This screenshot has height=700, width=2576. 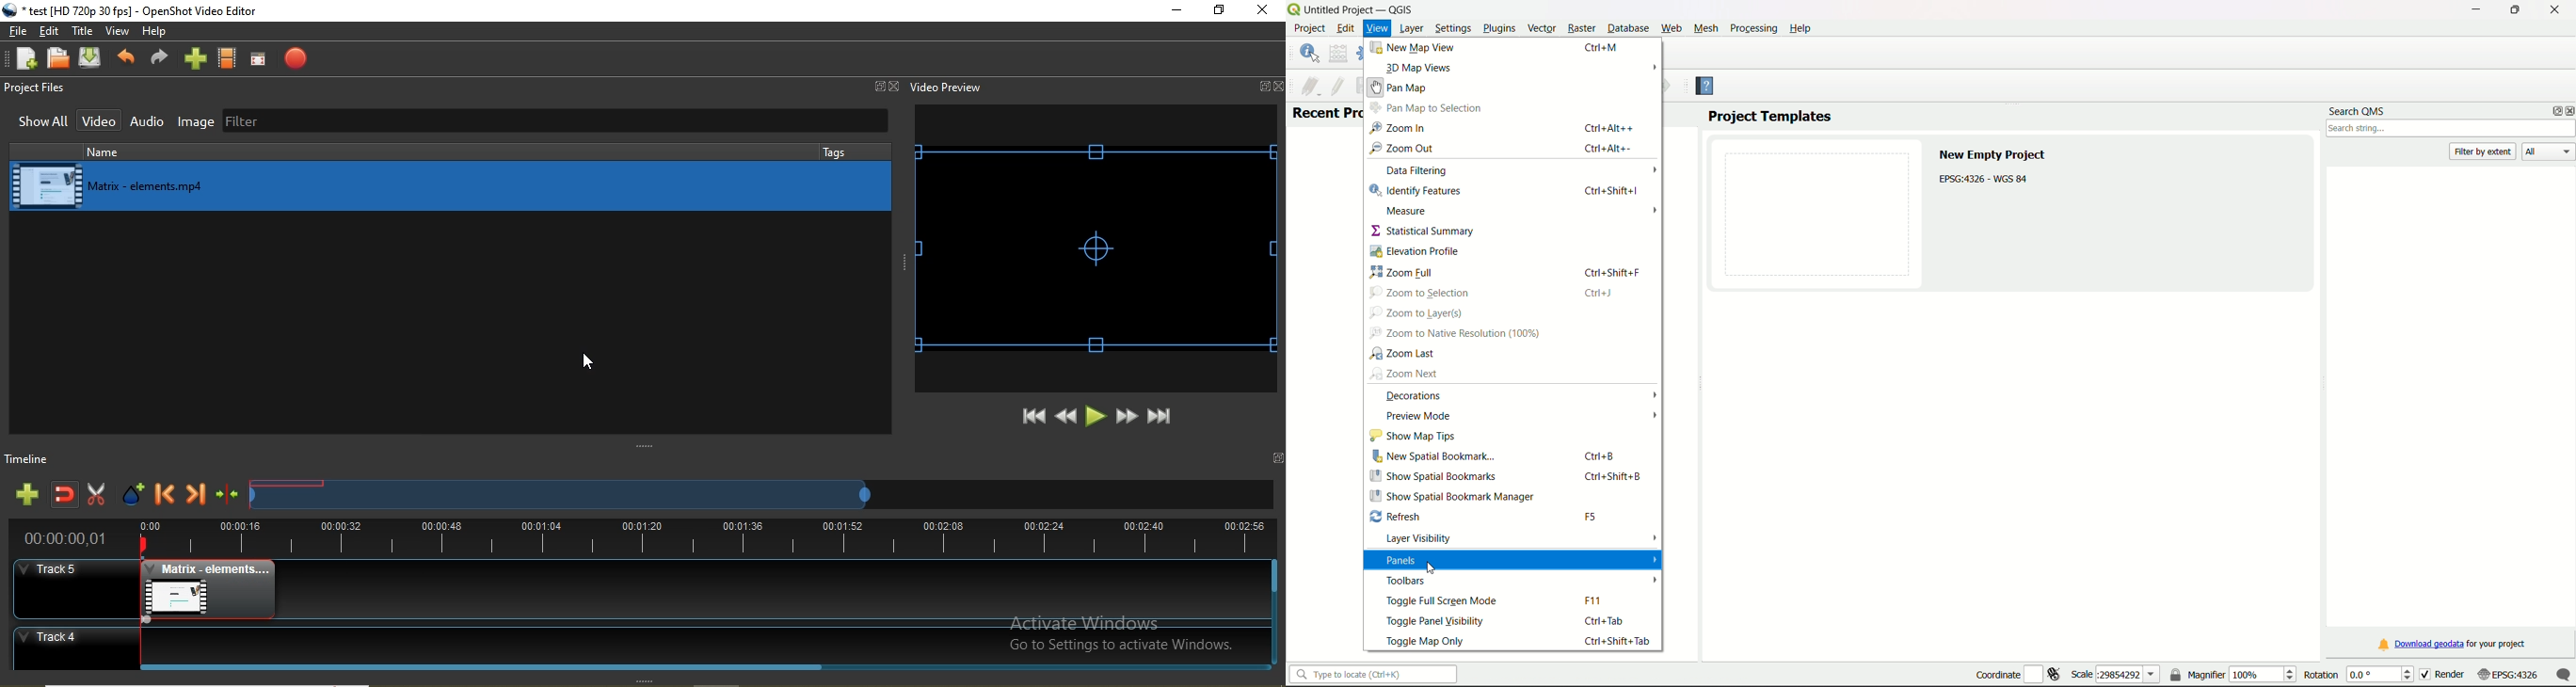 I want to click on Restore, so click(x=1217, y=10).